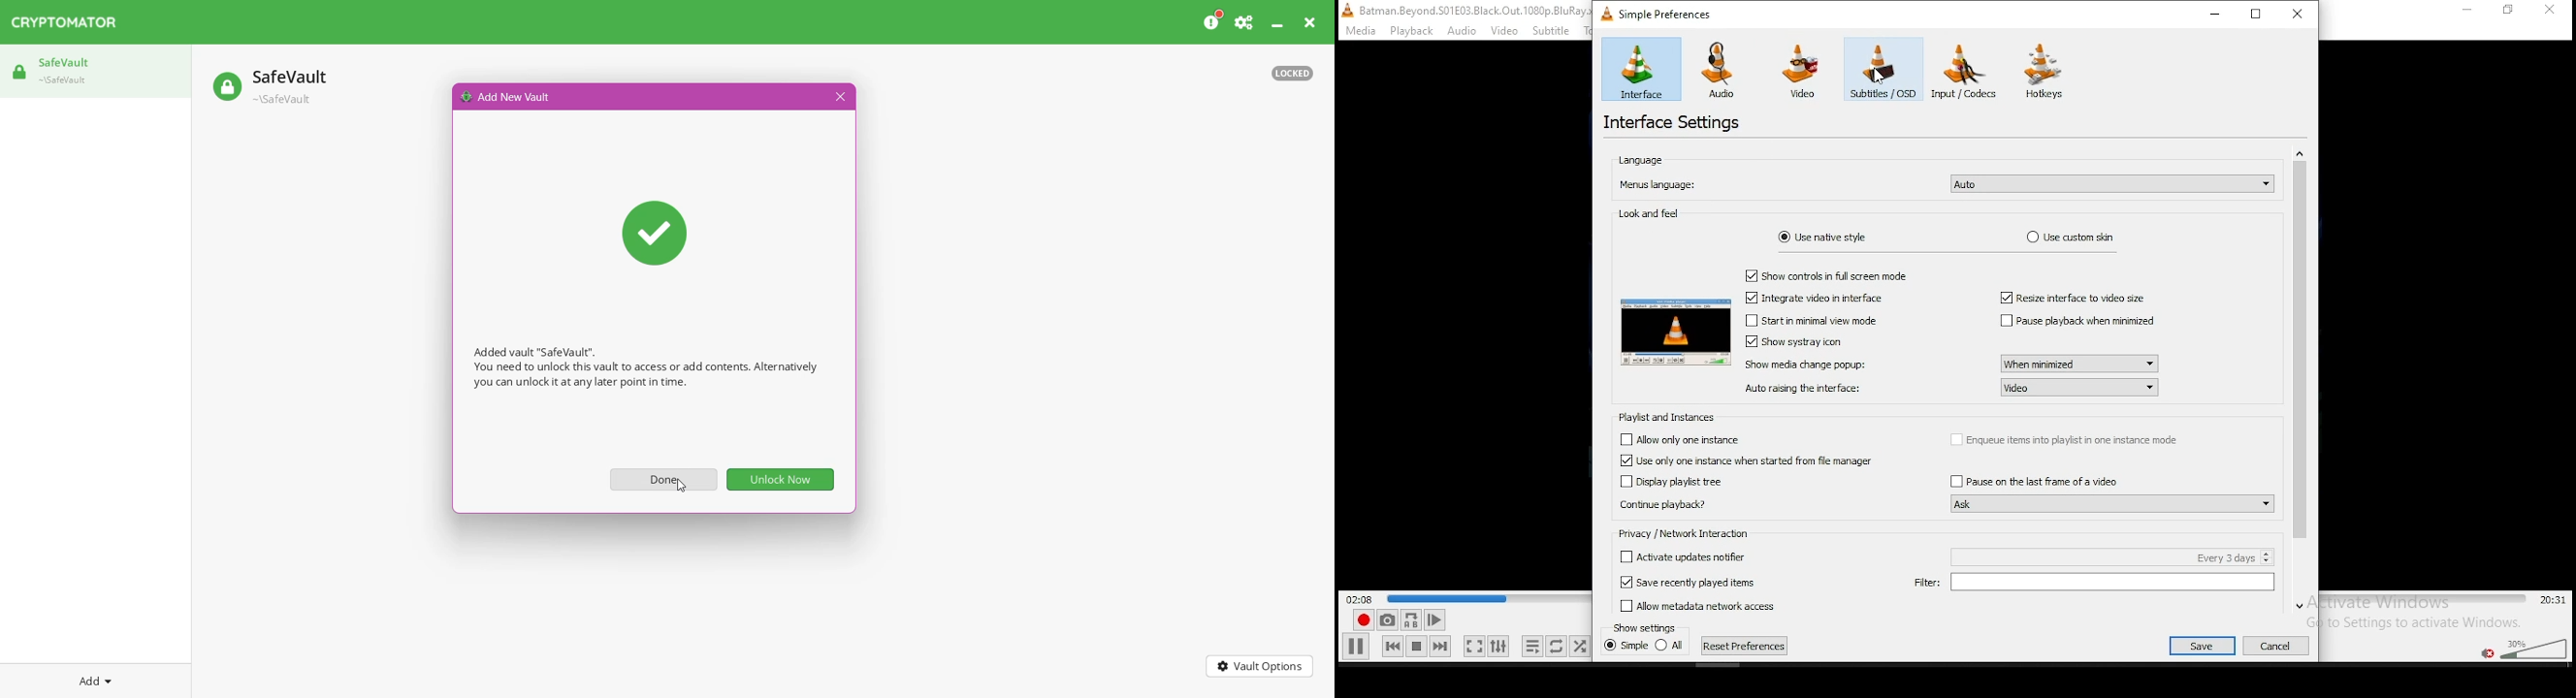 This screenshot has height=700, width=2576. I want to click on , so click(1668, 332).